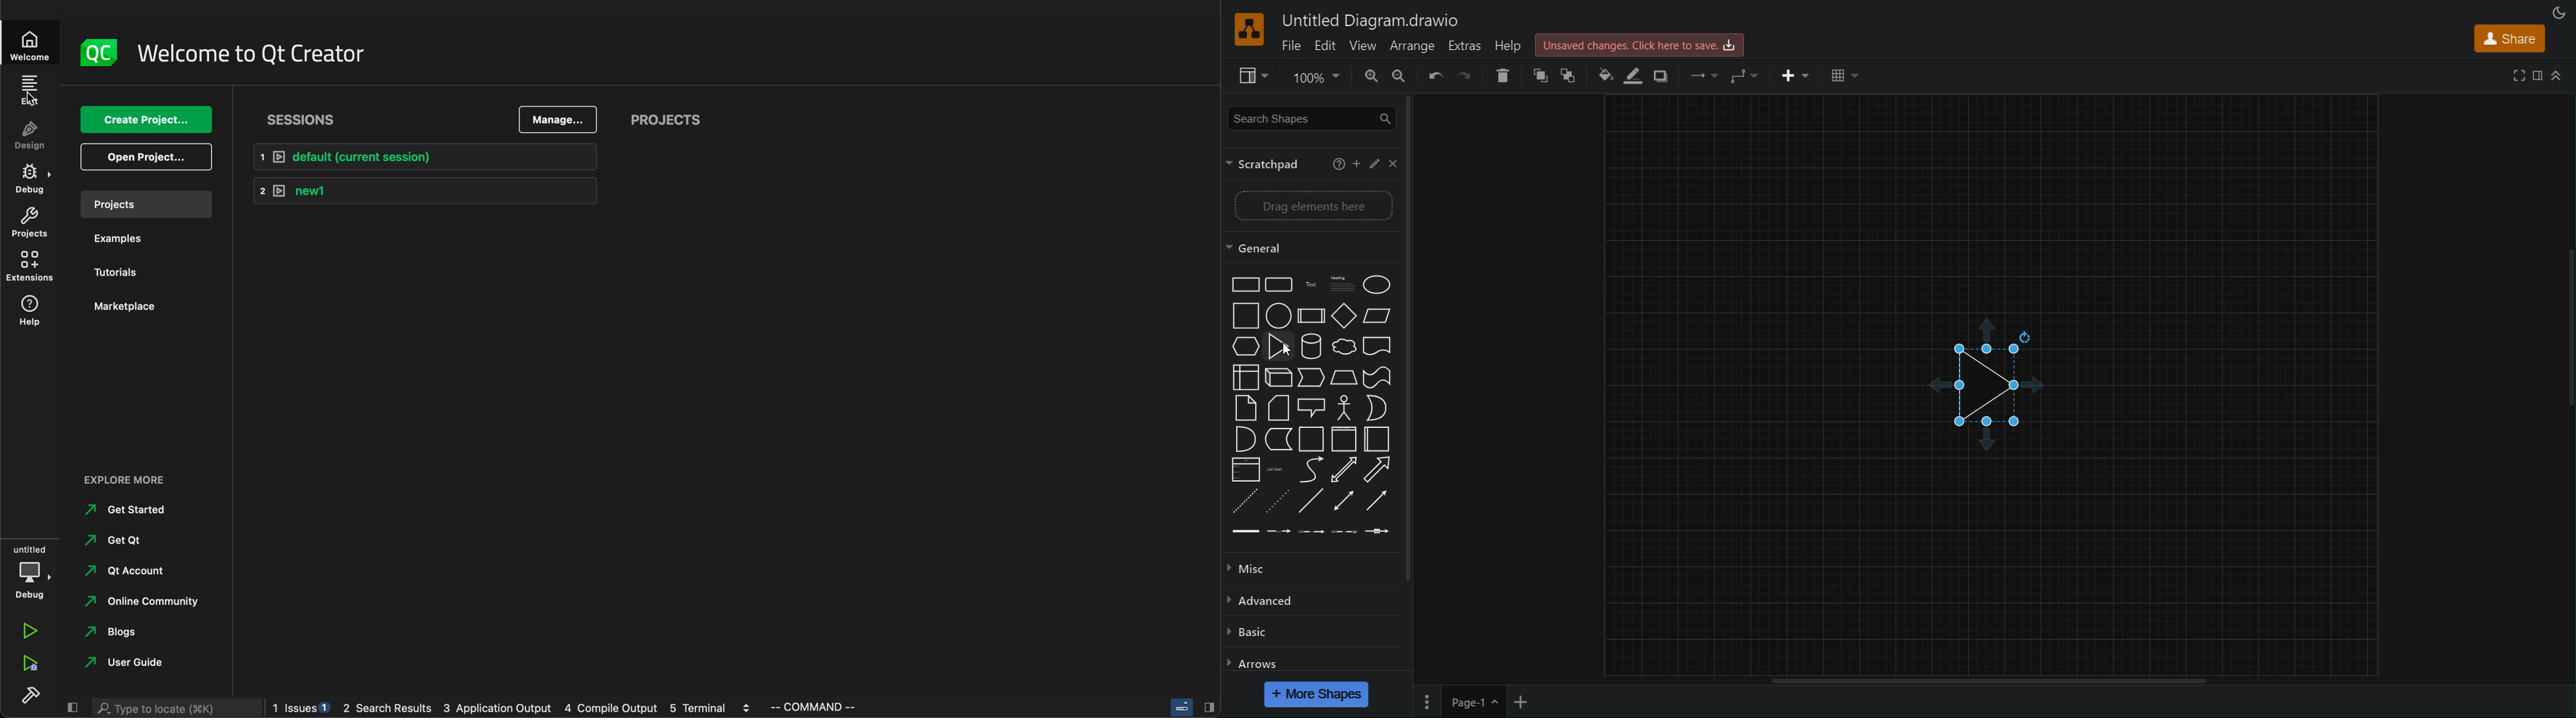 This screenshot has width=2576, height=728. What do you see at coordinates (1433, 75) in the screenshot?
I see `Undo` at bounding box center [1433, 75].